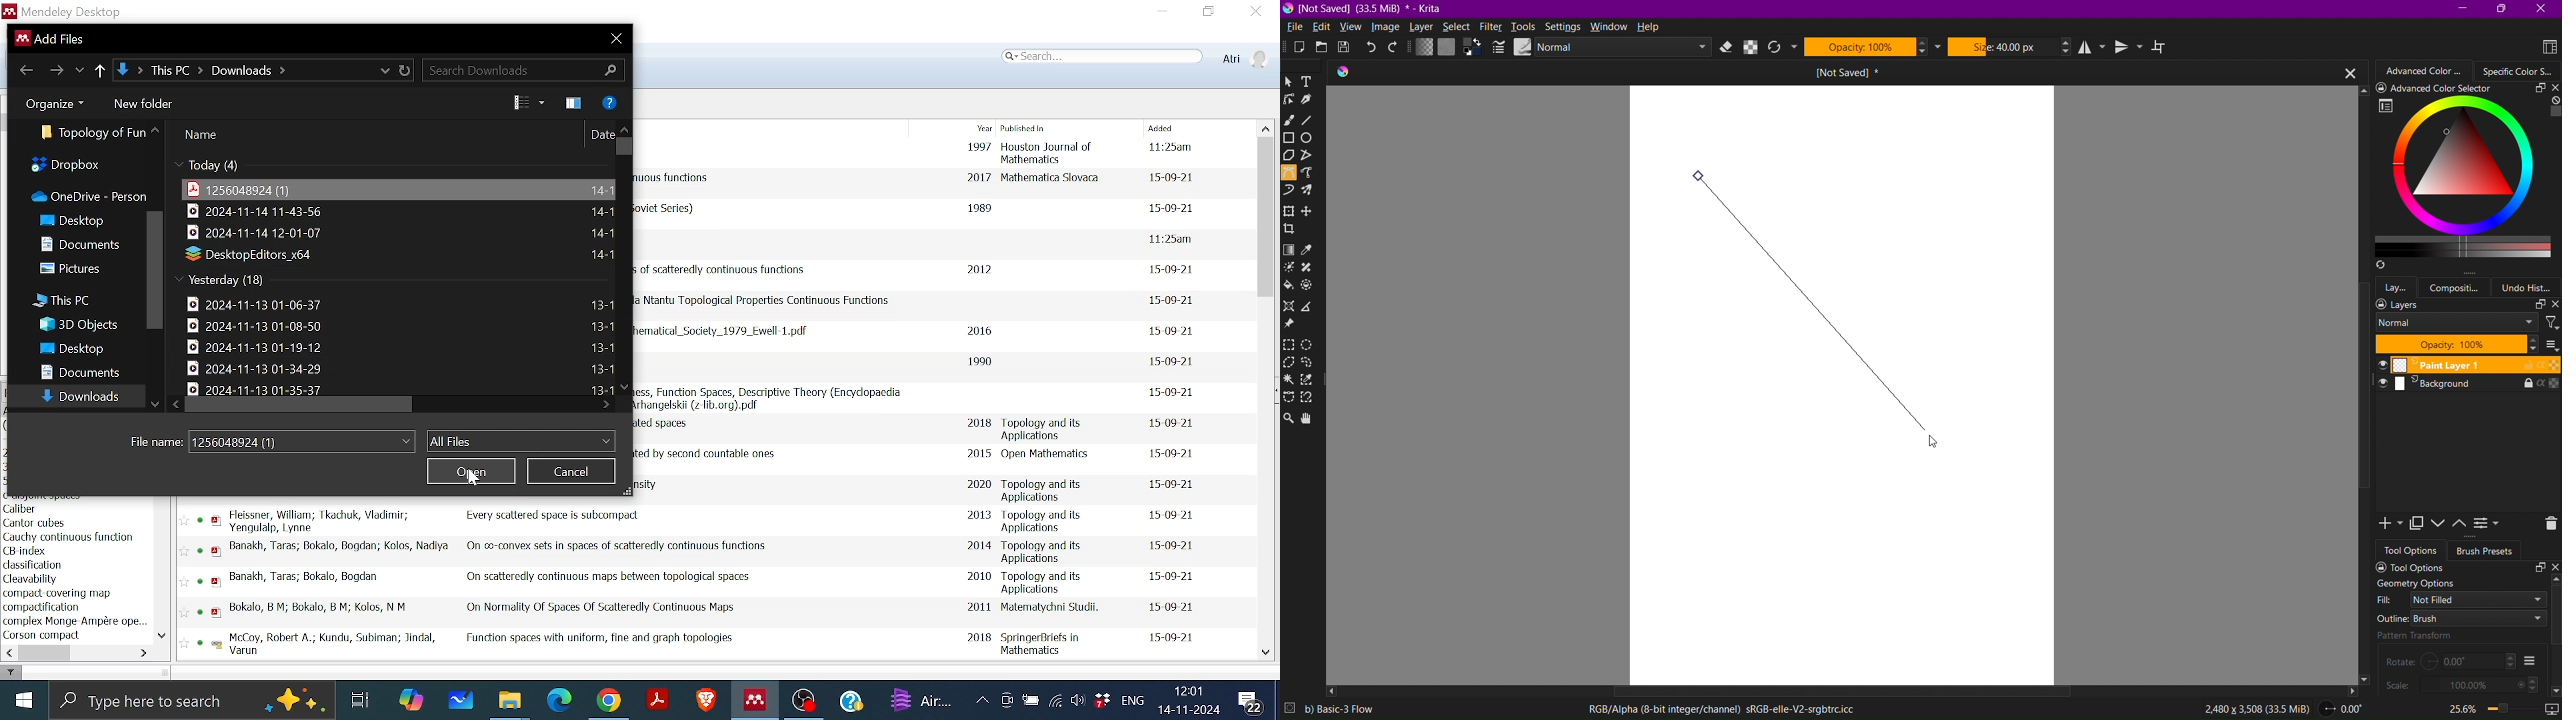 This screenshot has width=2576, height=728. I want to click on date, so click(1168, 269).